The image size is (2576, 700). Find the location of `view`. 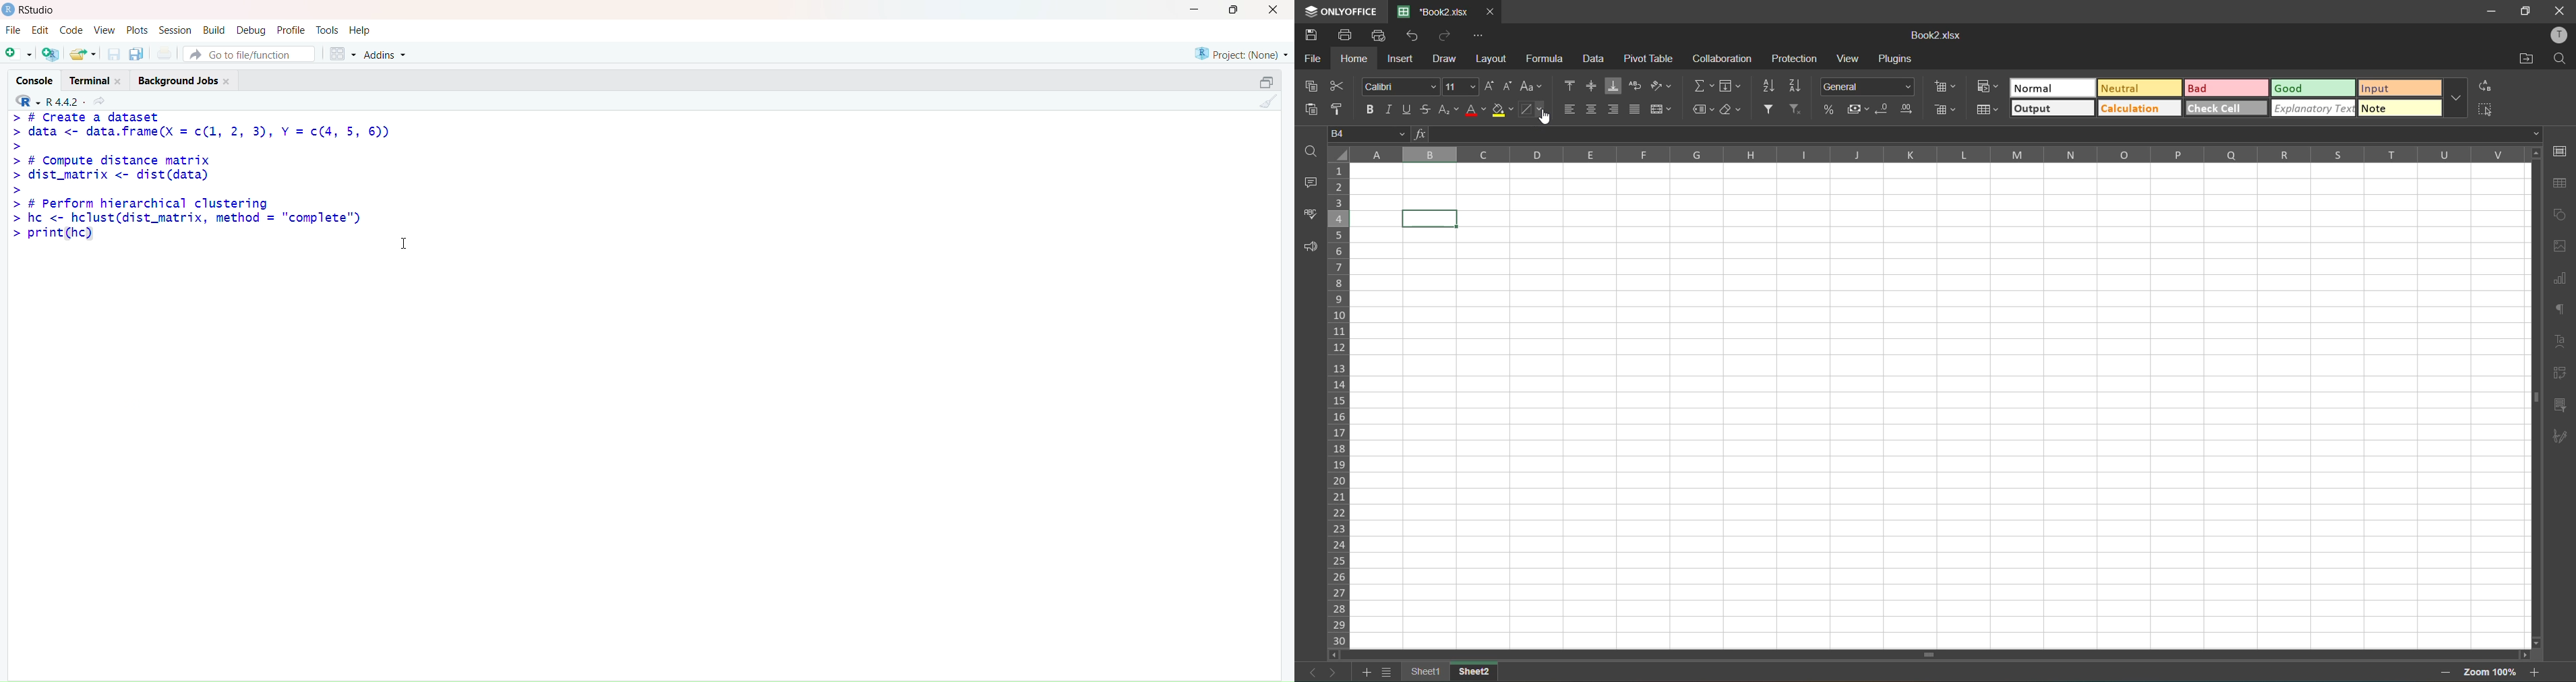

view is located at coordinates (1846, 58).